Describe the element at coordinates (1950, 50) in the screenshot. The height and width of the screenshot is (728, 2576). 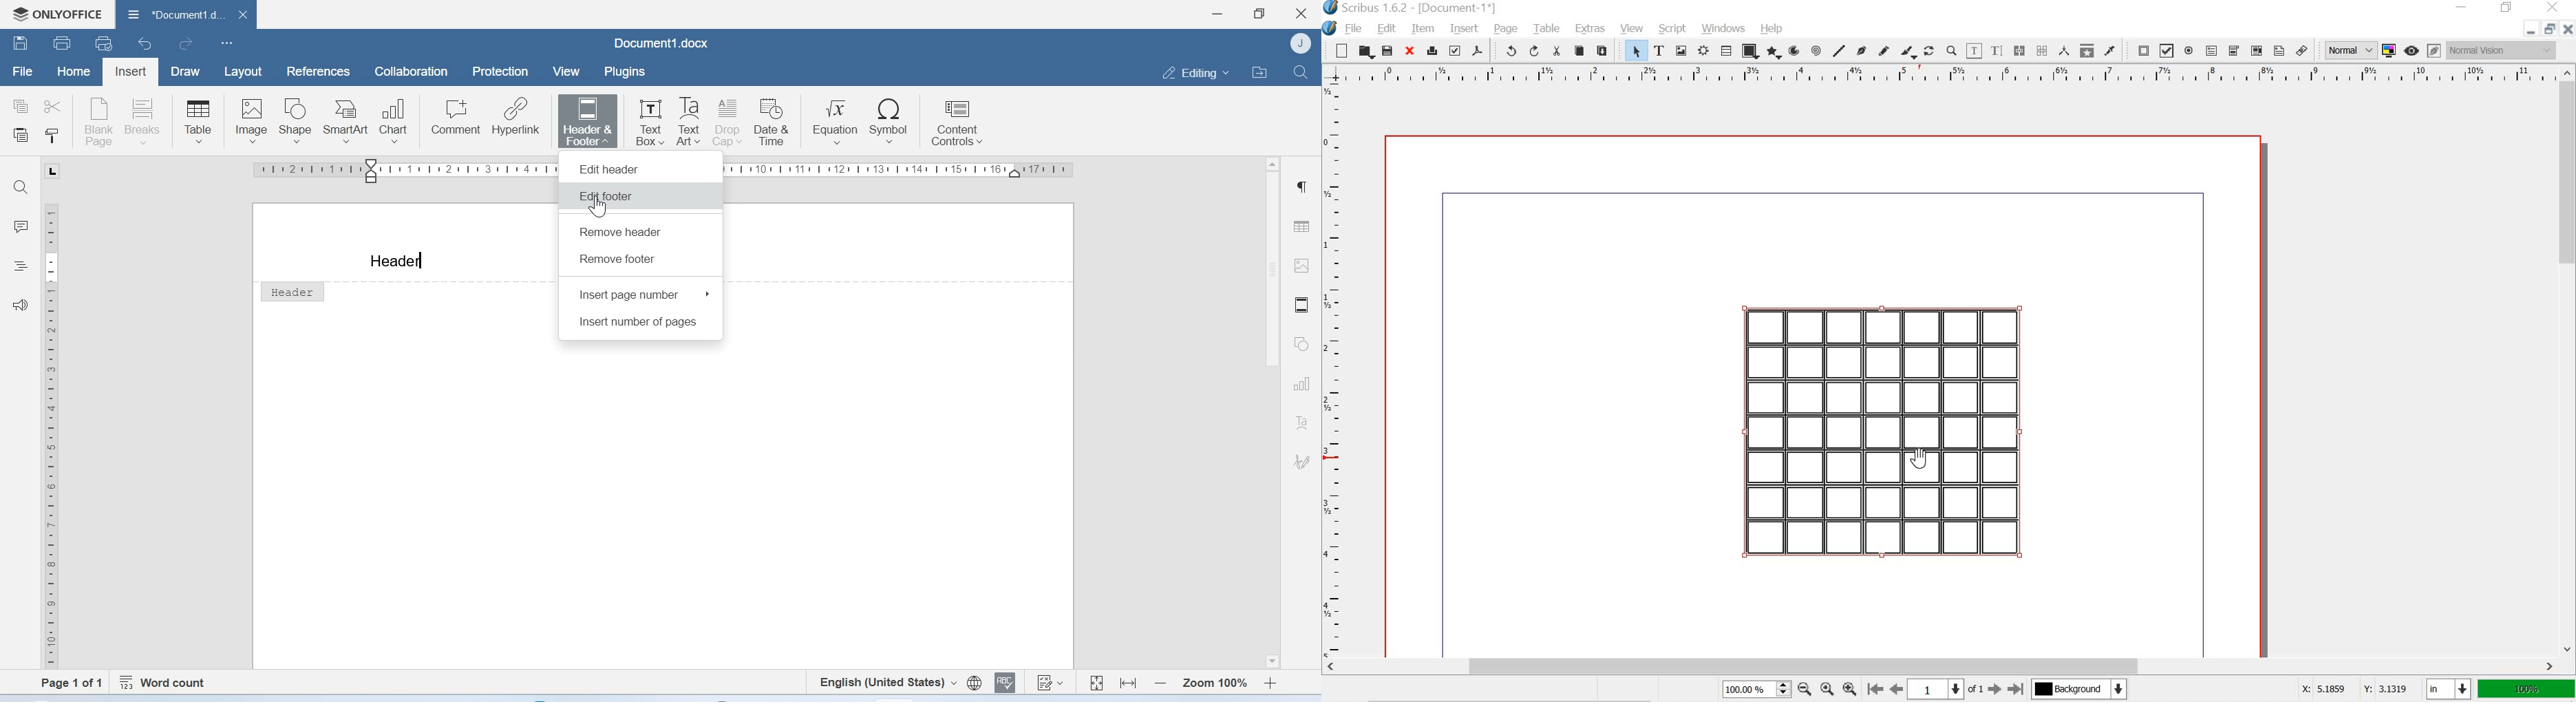
I see `zoom in or zoom out` at that location.